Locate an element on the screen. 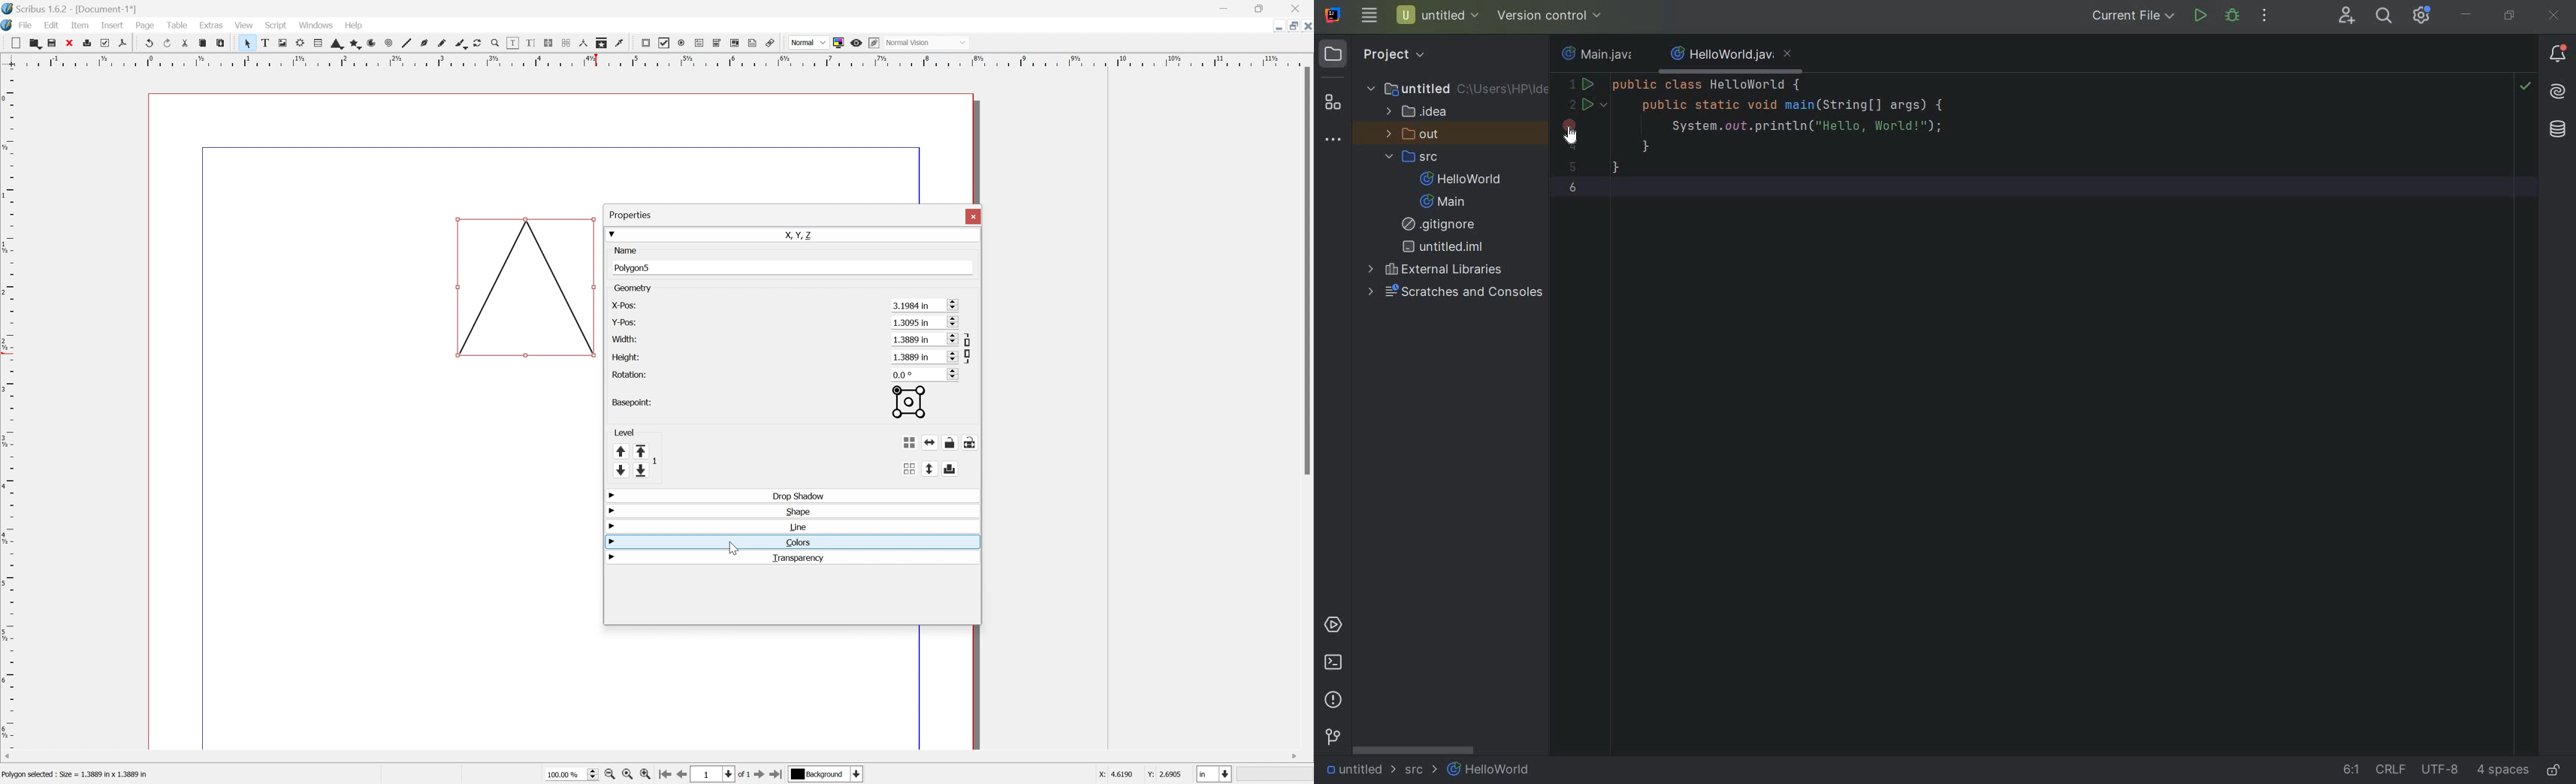  Name is located at coordinates (625, 250).